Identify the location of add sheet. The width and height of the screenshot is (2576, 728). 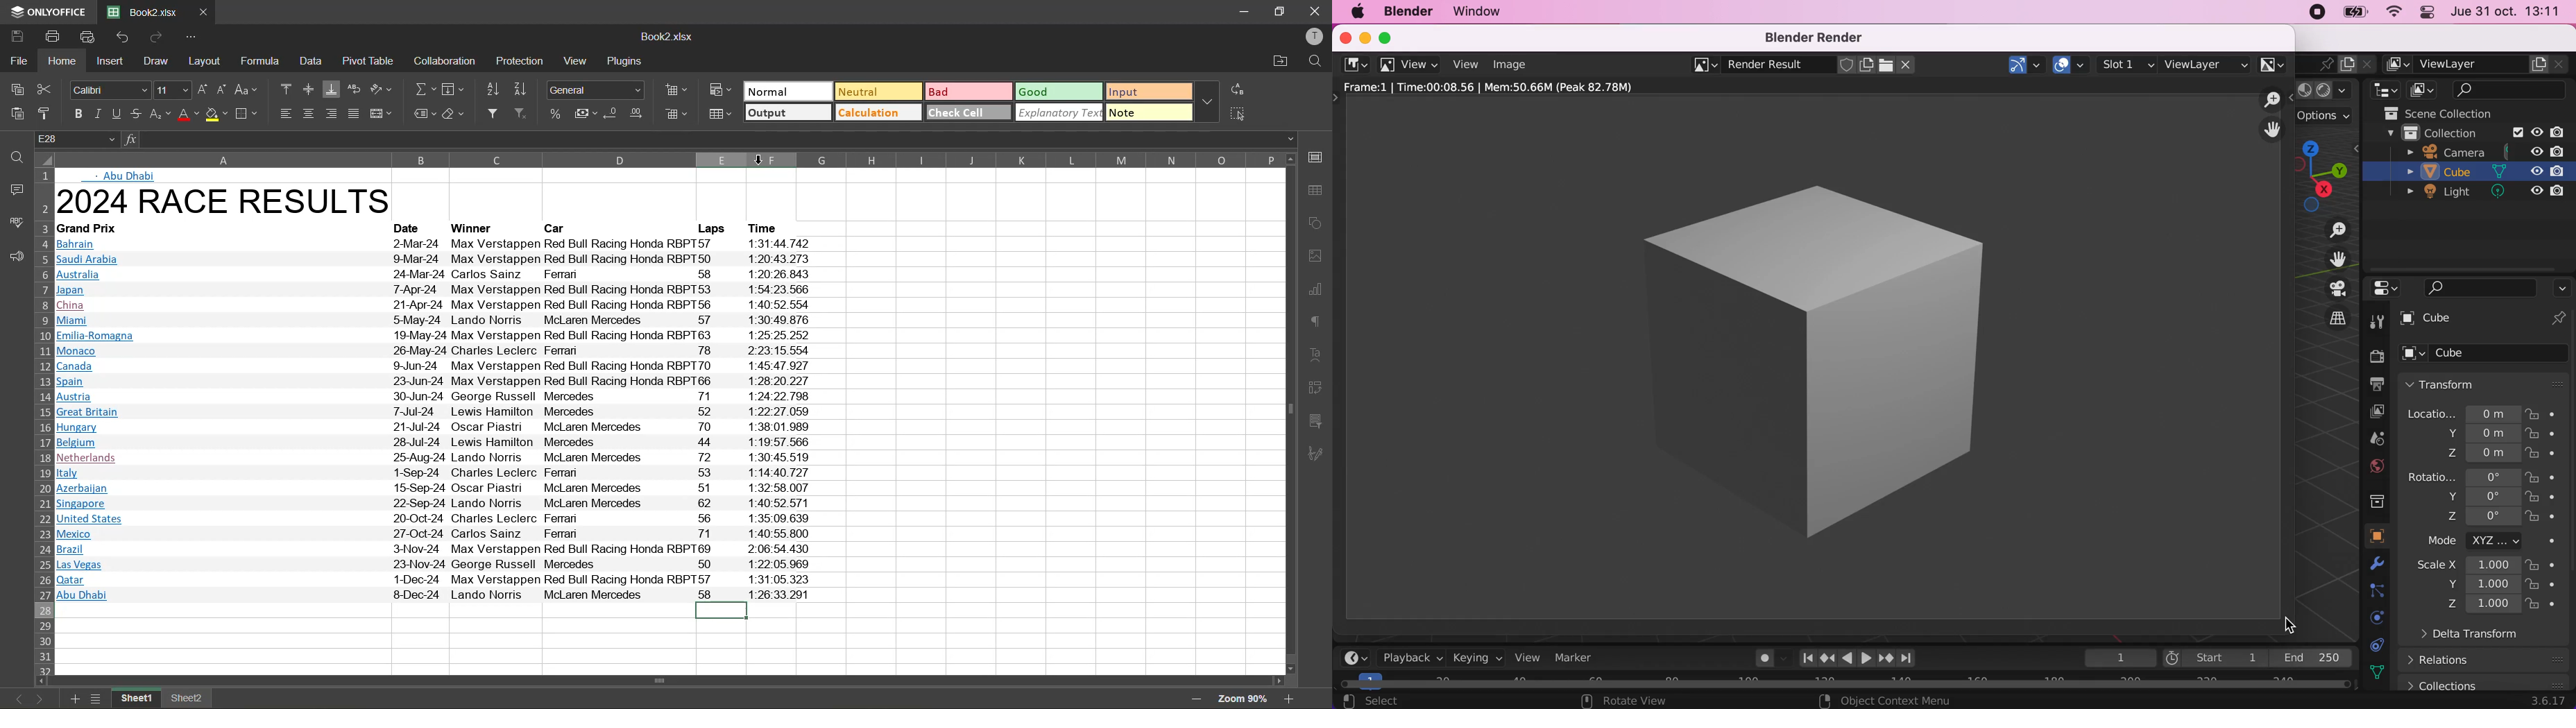
(76, 699).